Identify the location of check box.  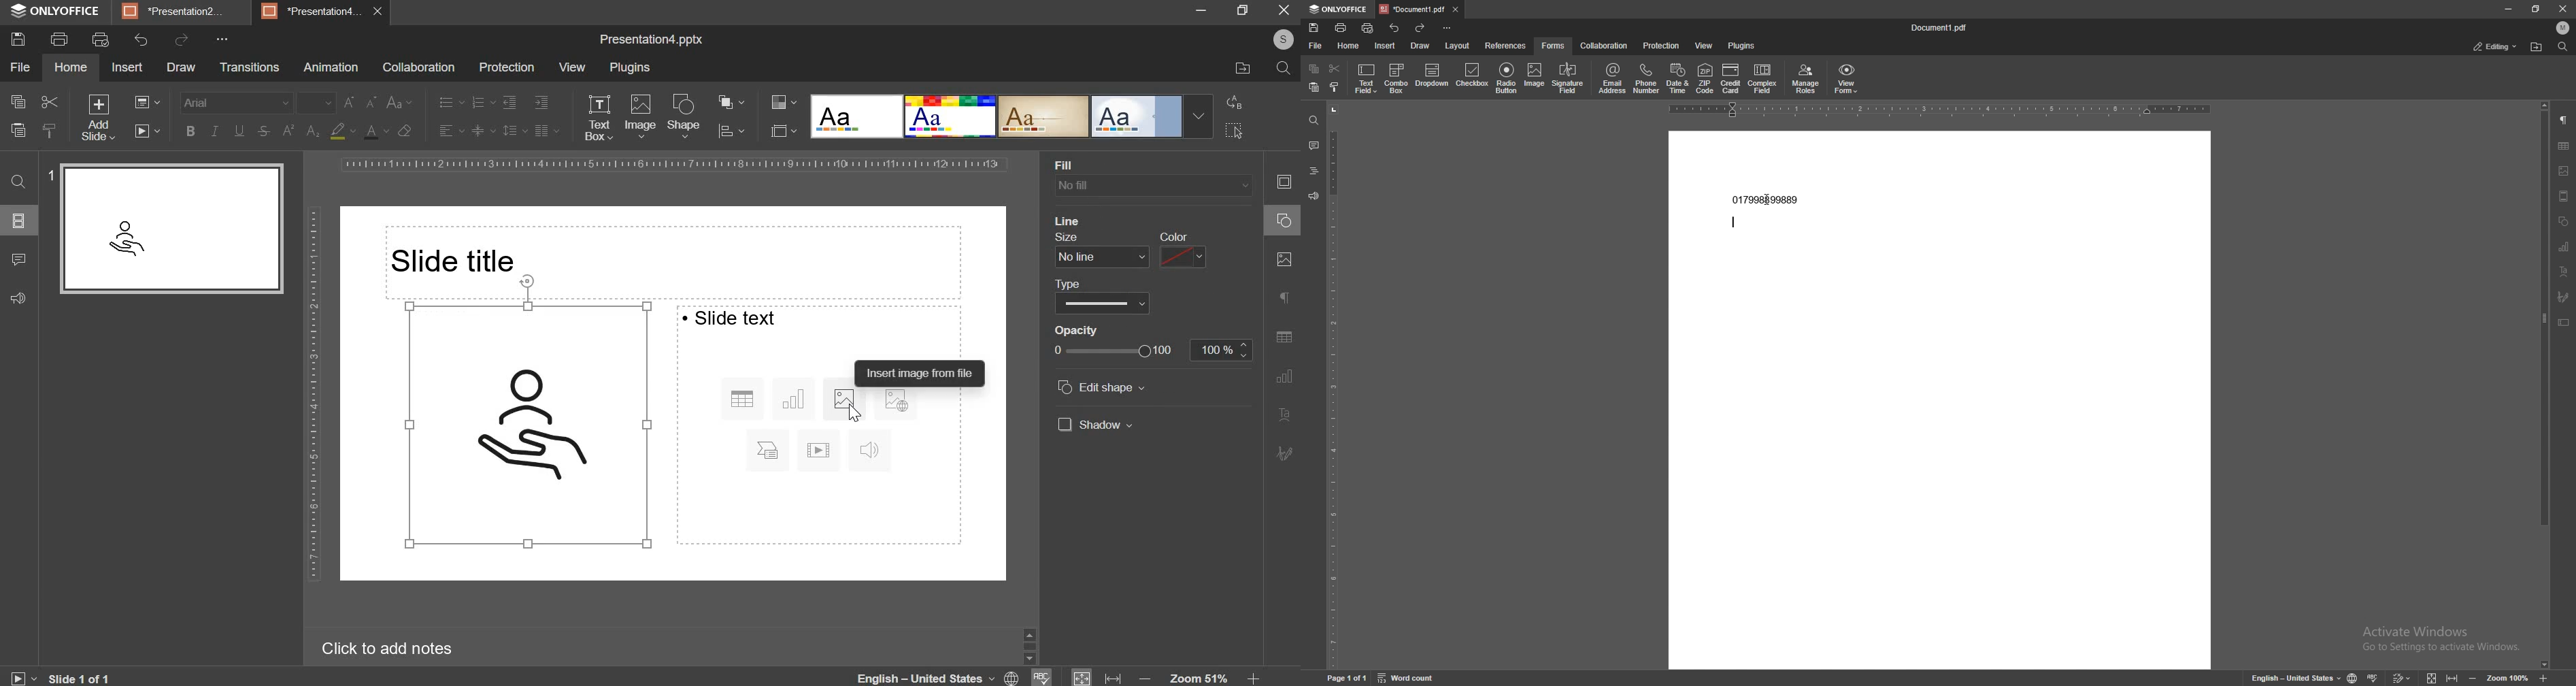
(1060, 385).